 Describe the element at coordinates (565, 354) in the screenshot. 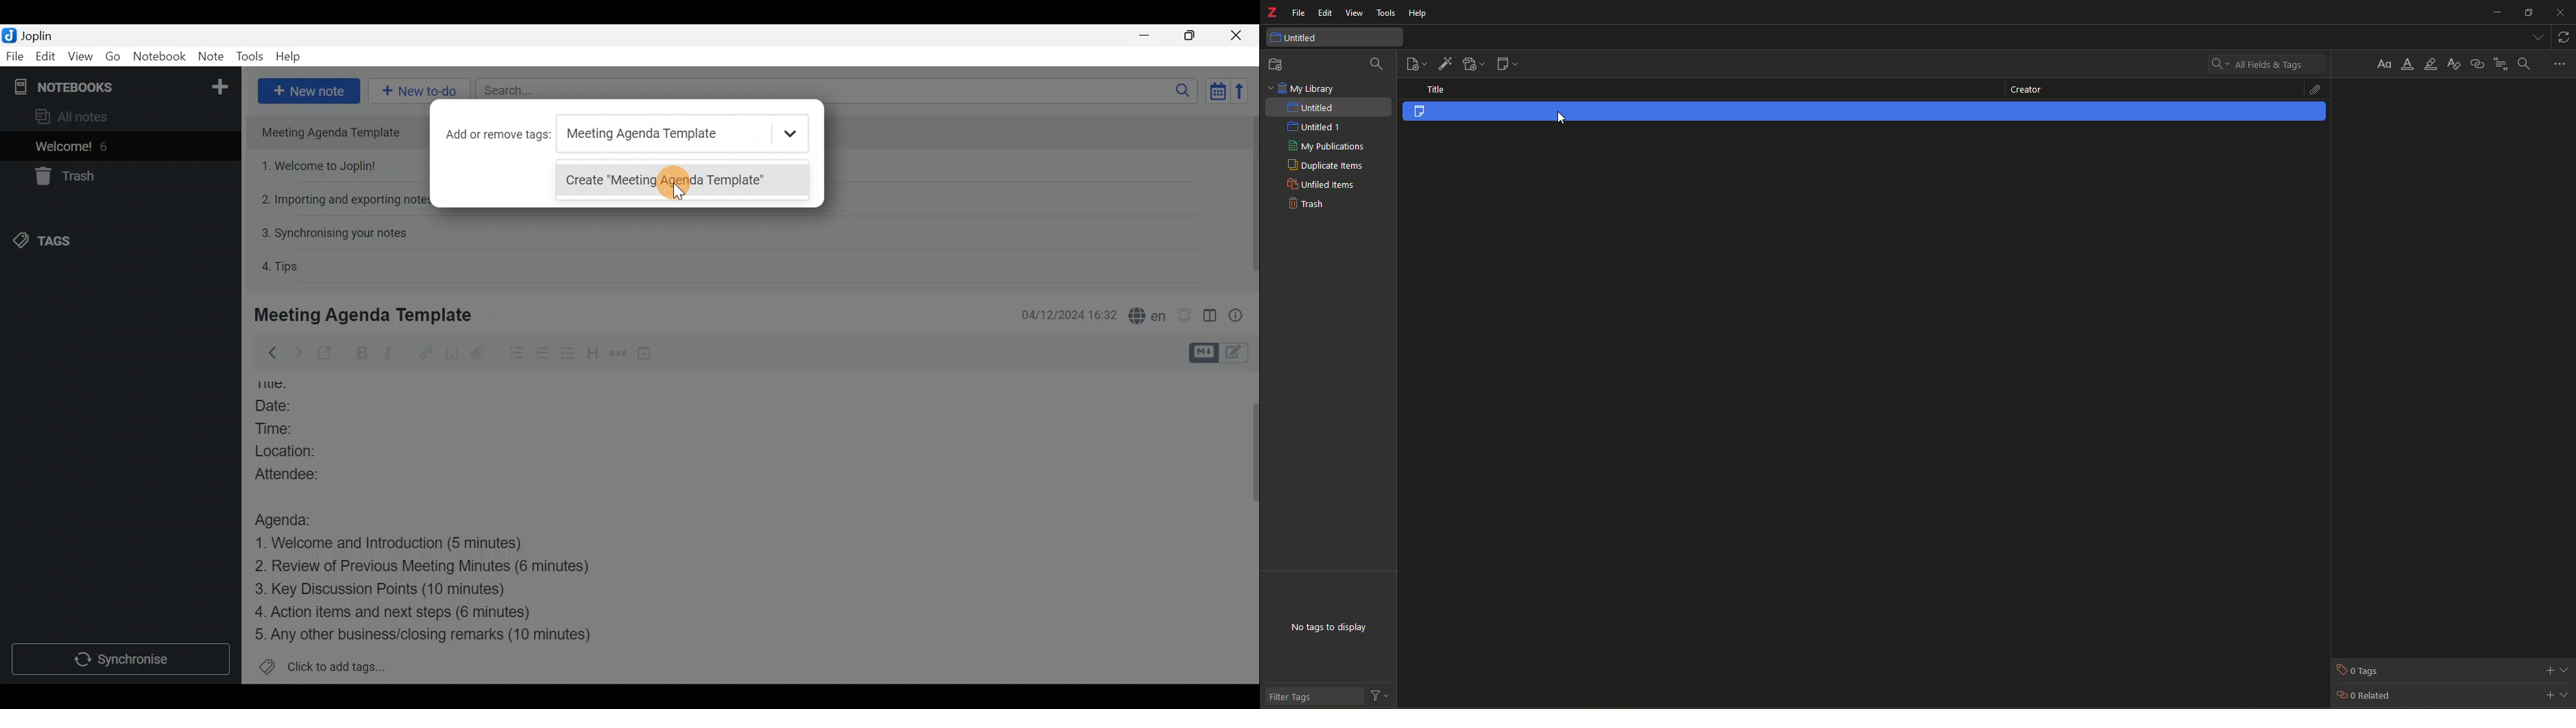

I see `Checkbox` at that location.